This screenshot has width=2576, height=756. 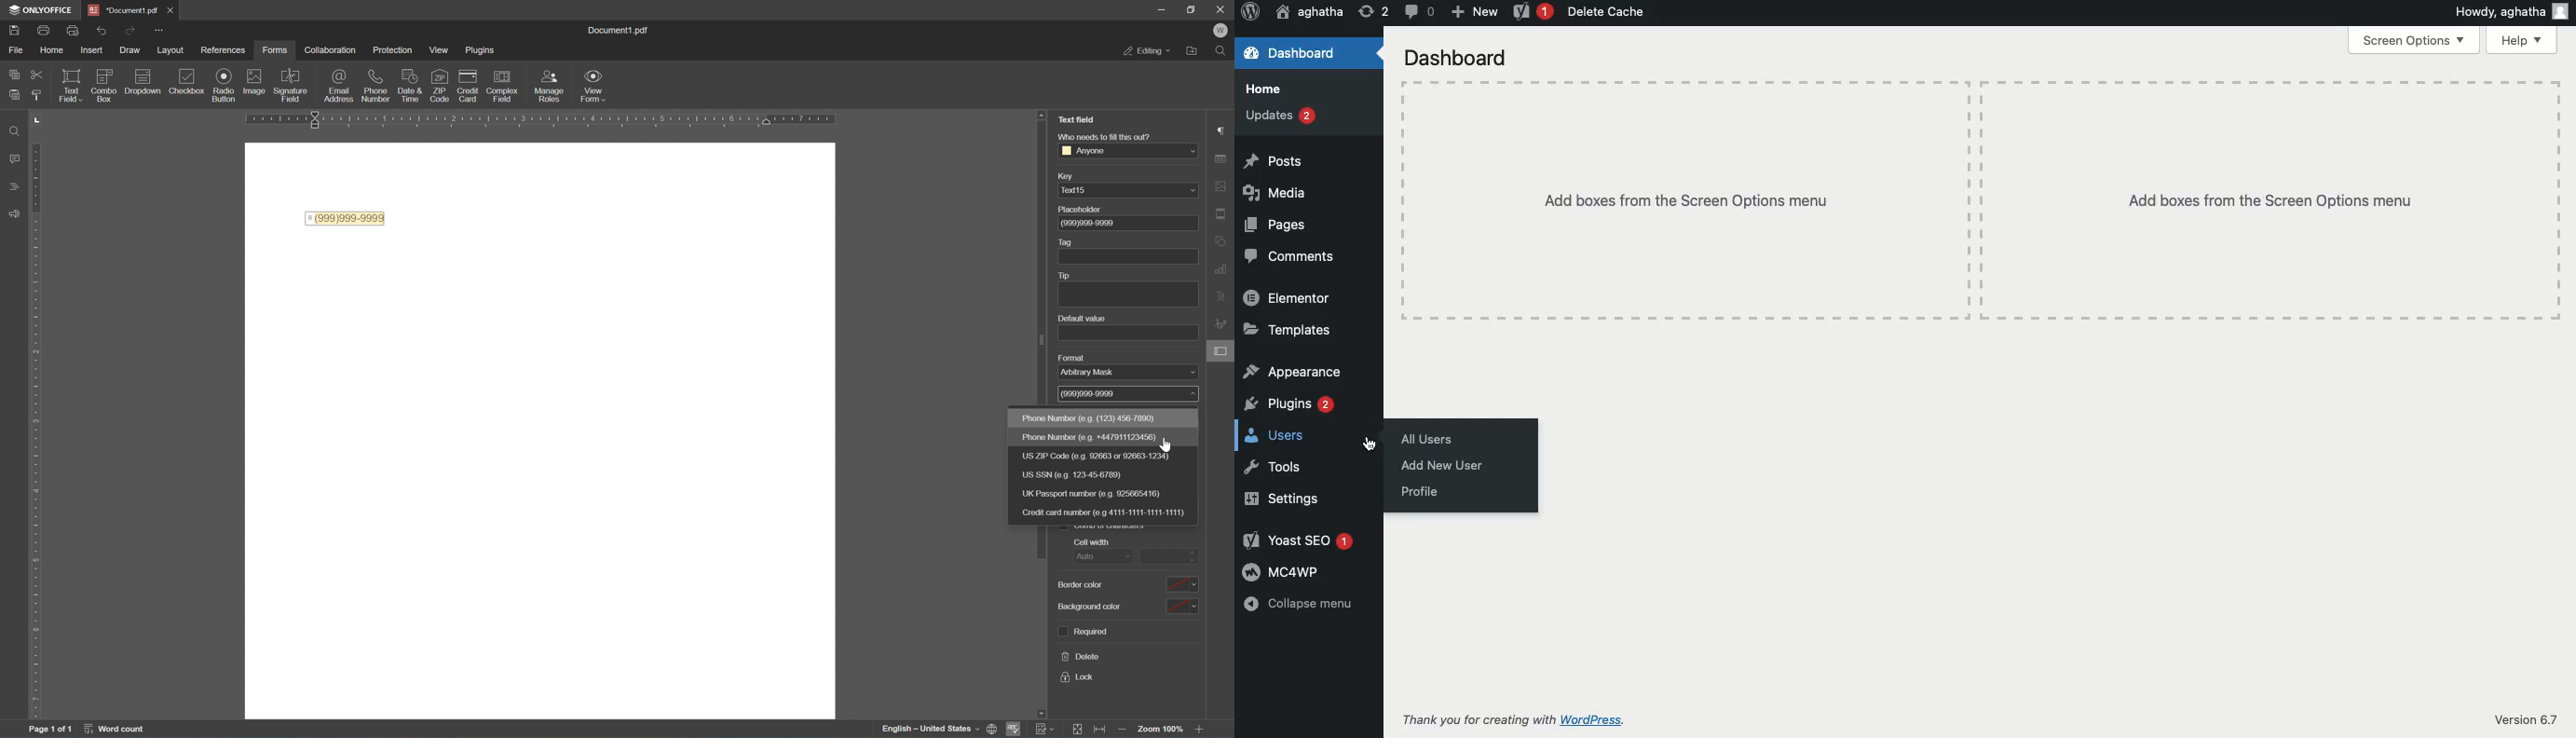 I want to click on document1.pdf, so click(x=121, y=8).